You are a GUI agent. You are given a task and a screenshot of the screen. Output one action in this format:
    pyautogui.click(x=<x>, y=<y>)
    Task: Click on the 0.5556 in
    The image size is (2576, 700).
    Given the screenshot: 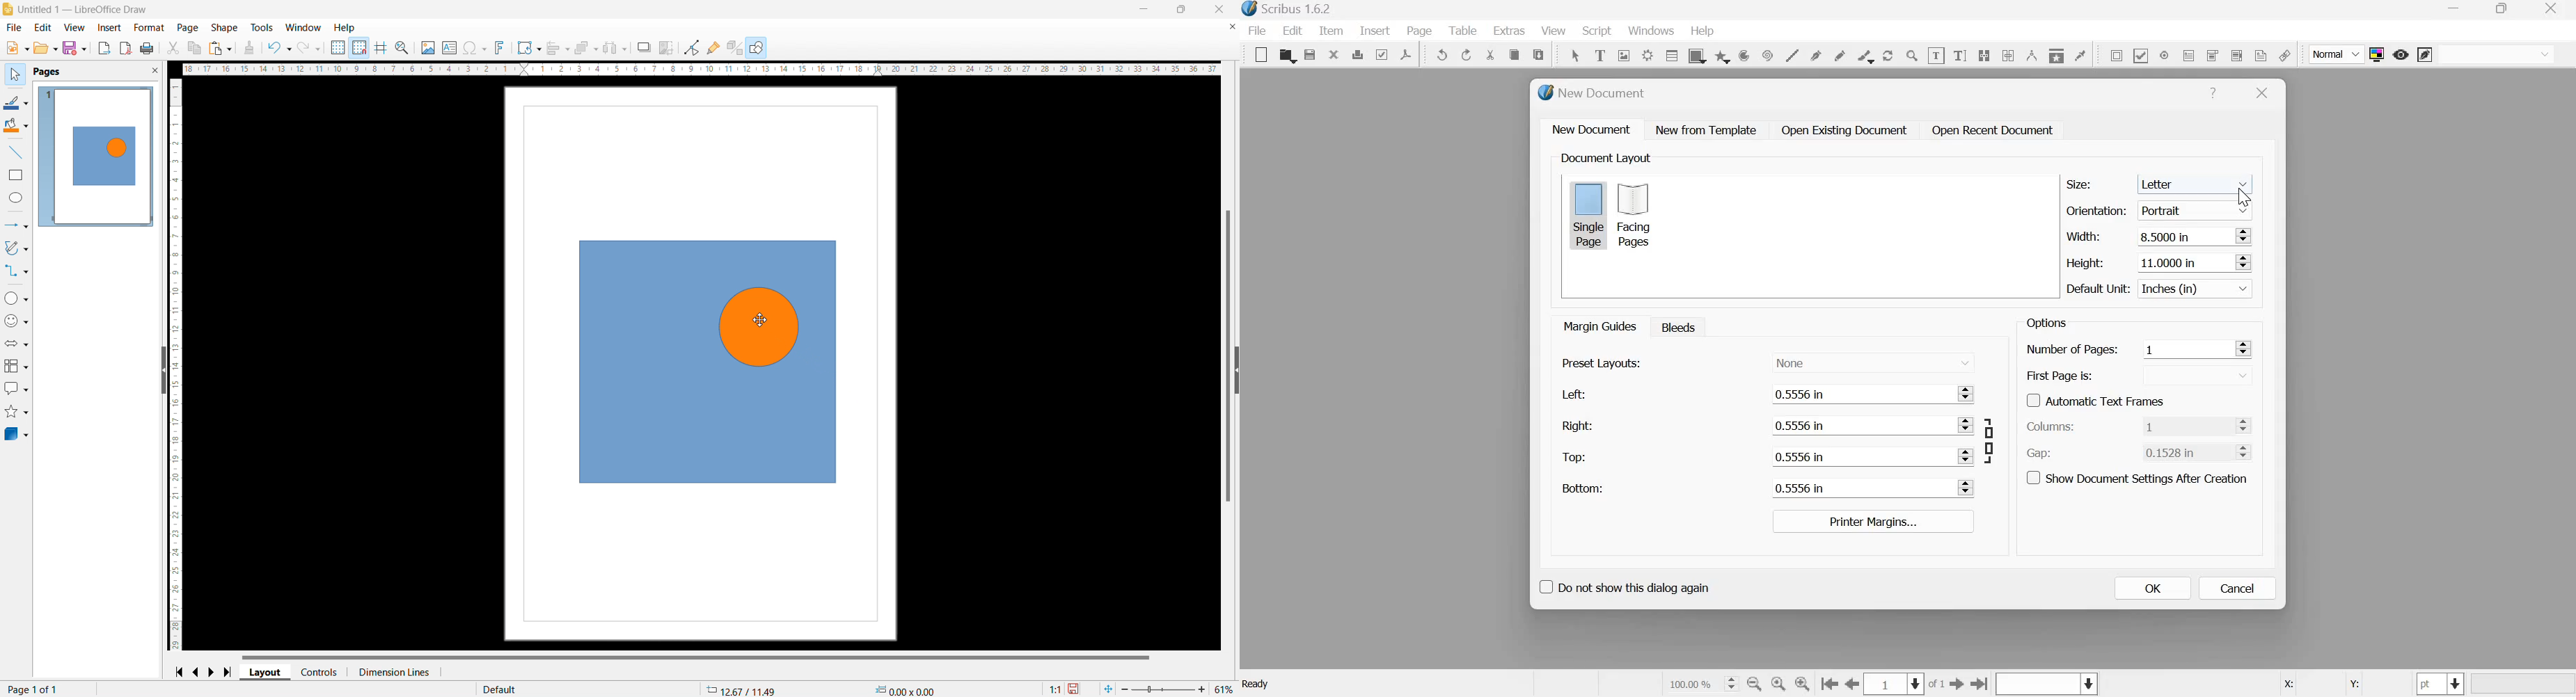 What is the action you would take?
    pyautogui.click(x=1860, y=487)
    